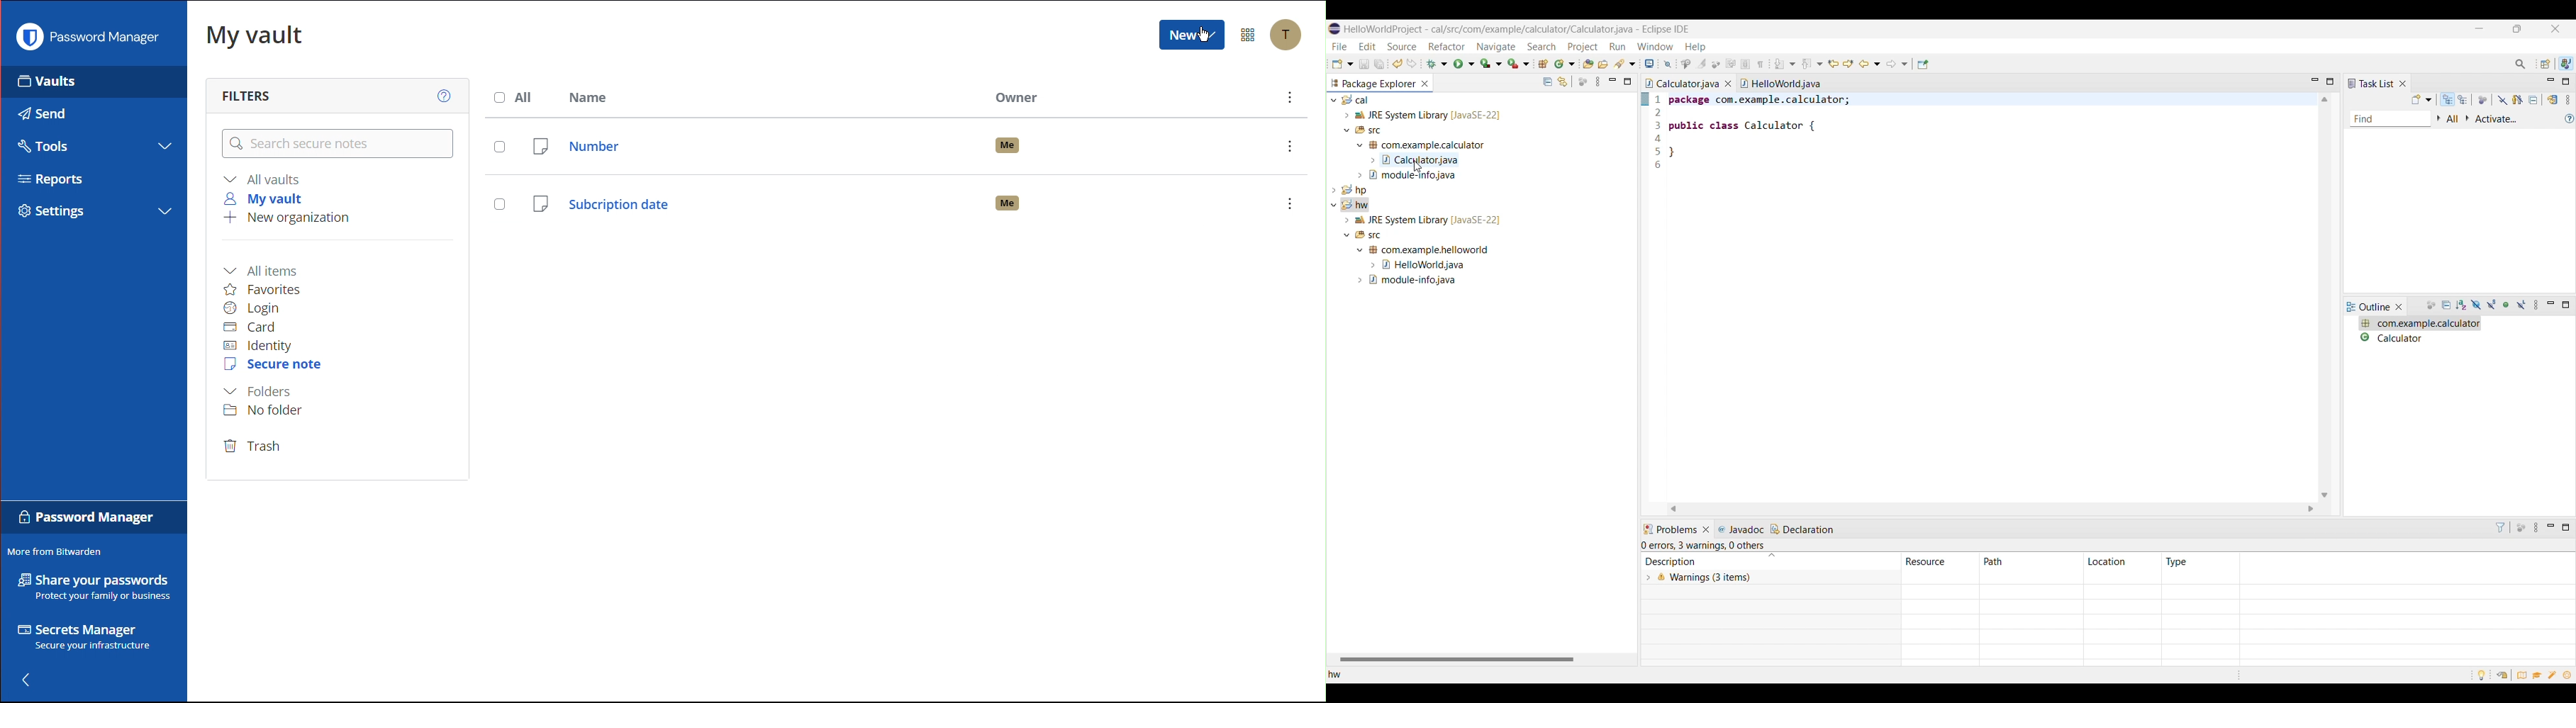 The height and width of the screenshot is (728, 2576). Describe the element at coordinates (2498, 120) in the screenshot. I see `Activate` at that location.